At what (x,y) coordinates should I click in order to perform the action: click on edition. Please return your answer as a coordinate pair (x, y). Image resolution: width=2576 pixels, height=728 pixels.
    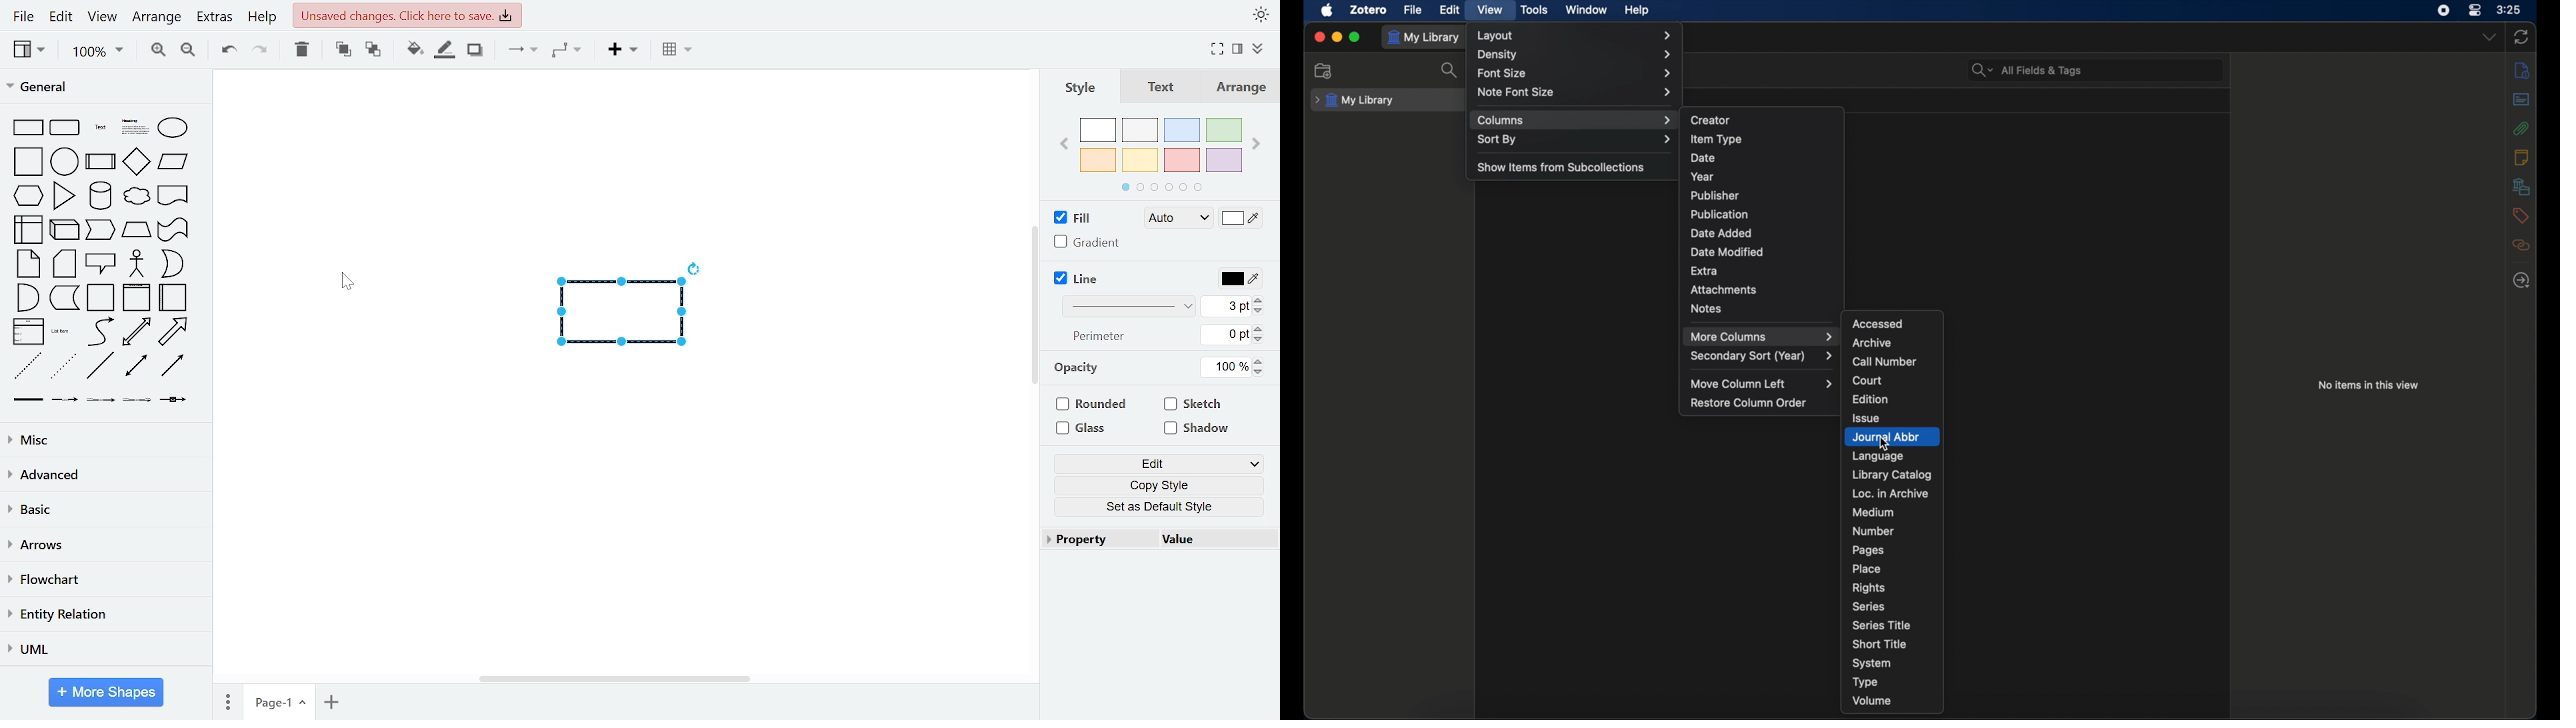
    Looking at the image, I should click on (1871, 399).